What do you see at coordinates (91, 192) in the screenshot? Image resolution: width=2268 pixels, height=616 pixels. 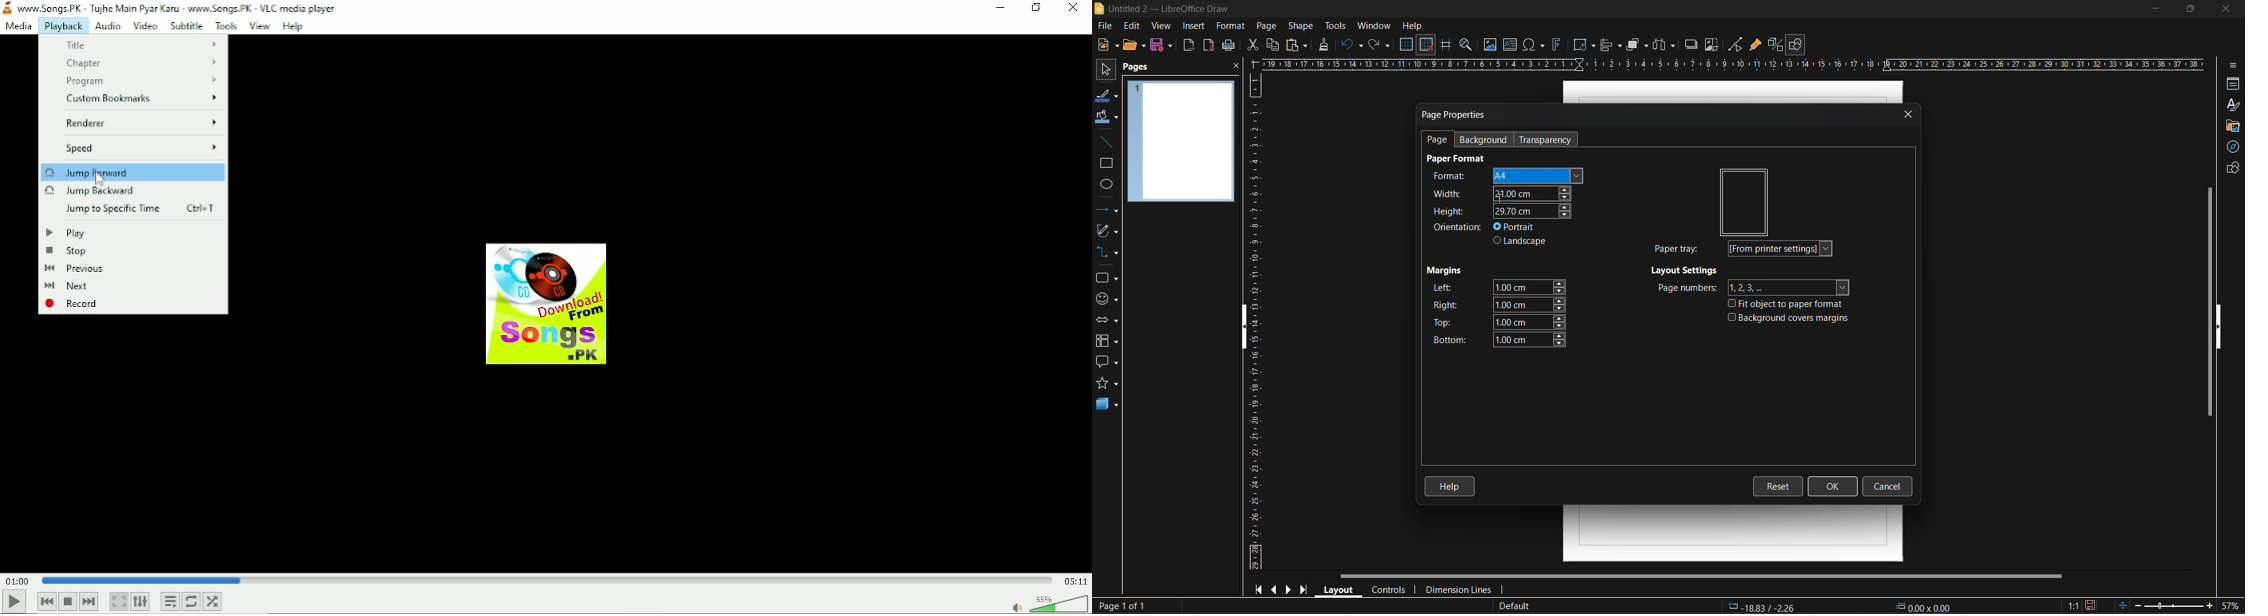 I see `Jump backward` at bounding box center [91, 192].